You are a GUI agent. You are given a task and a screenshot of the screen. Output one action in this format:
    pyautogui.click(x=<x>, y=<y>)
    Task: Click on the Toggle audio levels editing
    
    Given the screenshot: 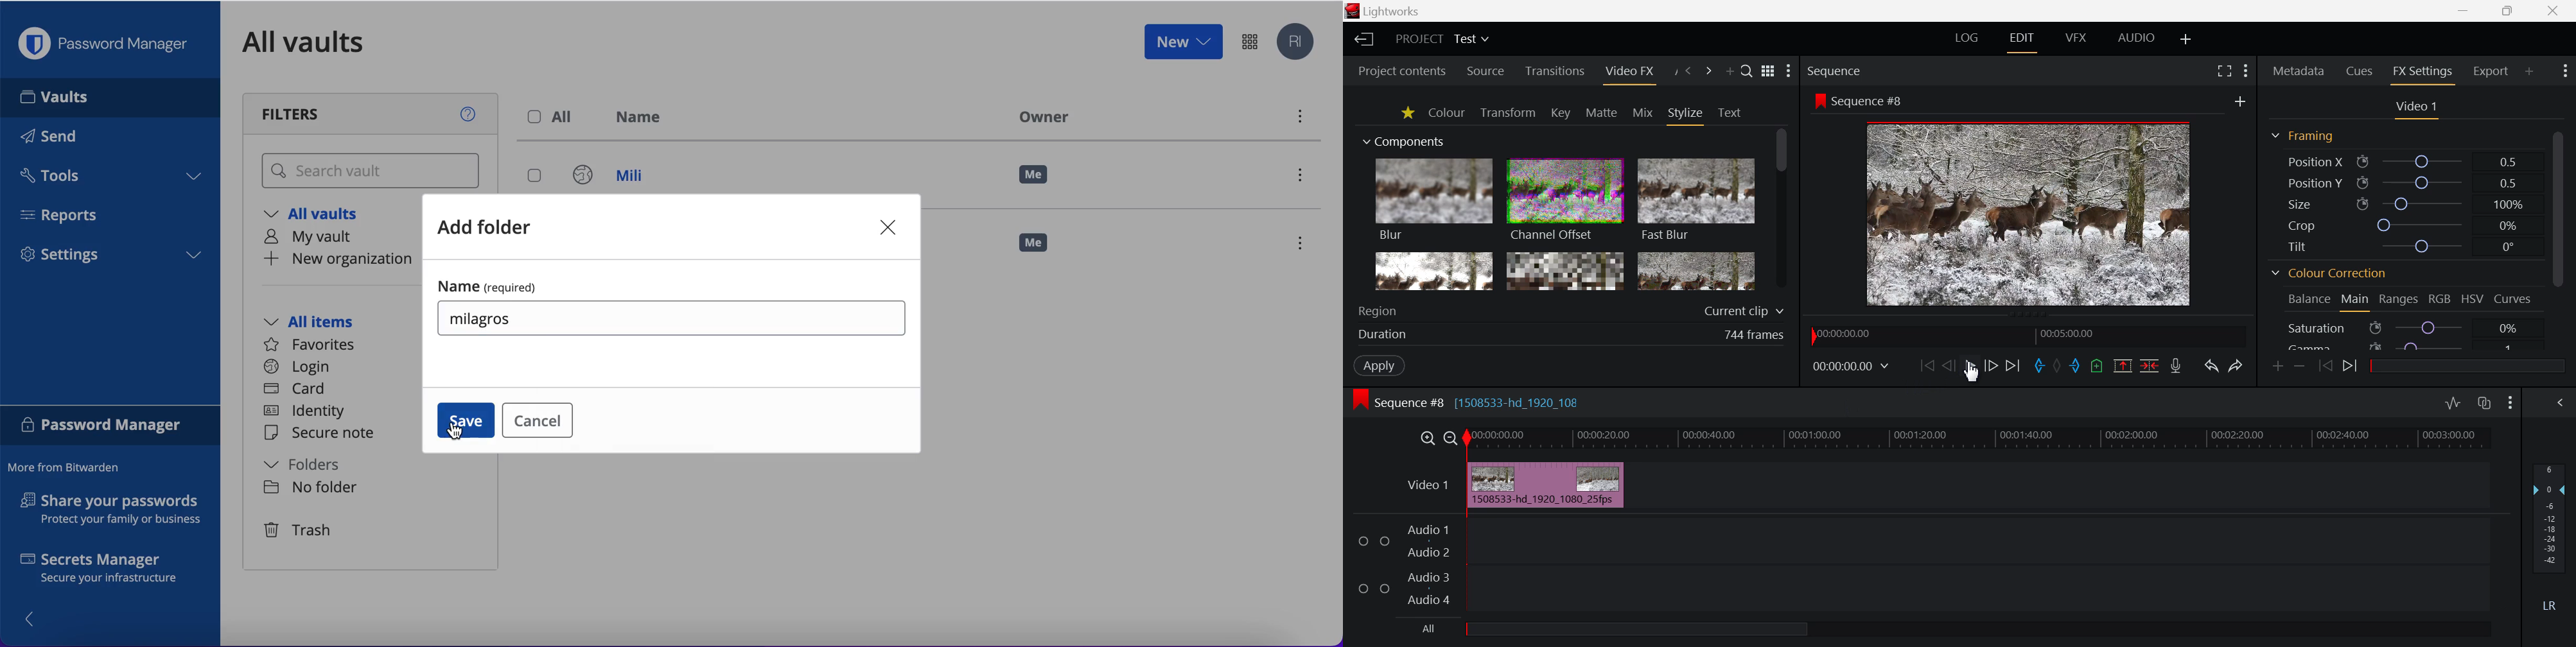 What is the action you would take?
    pyautogui.click(x=2453, y=403)
    